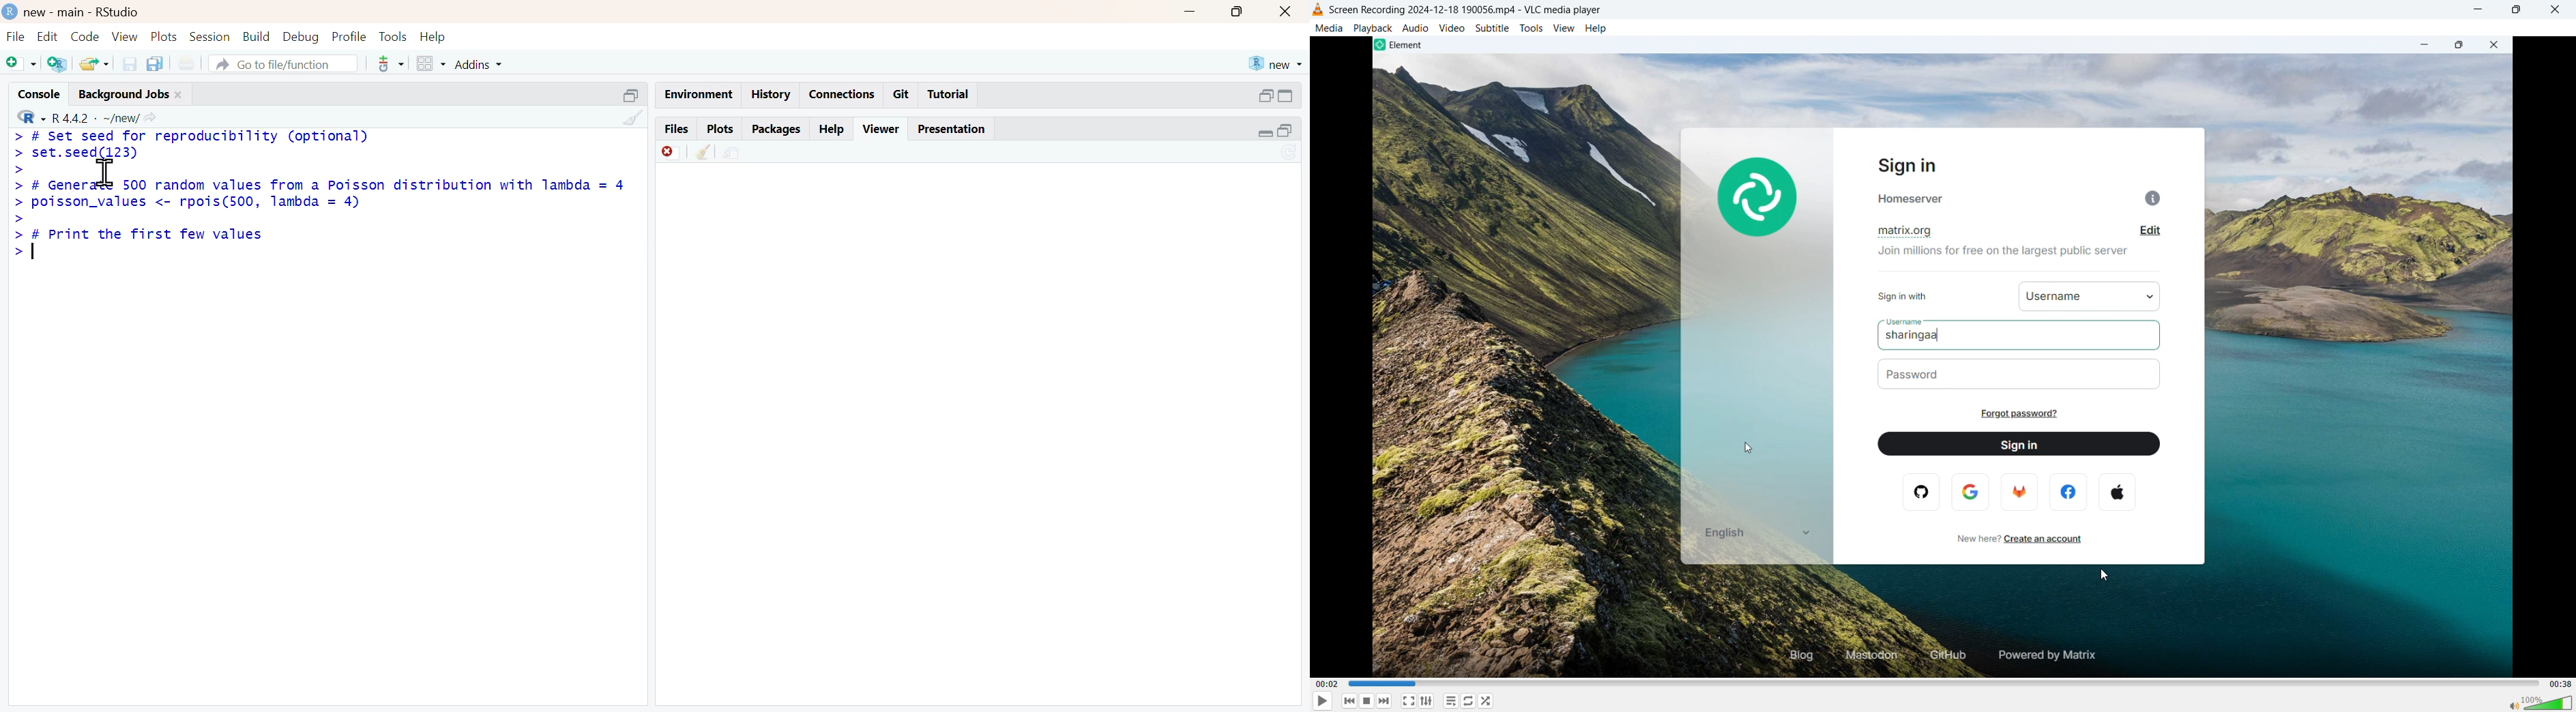 The height and width of the screenshot is (728, 2576). What do you see at coordinates (1416, 28) in the screenshot?
I see `Audio ` at bounding box center [1416, 28].